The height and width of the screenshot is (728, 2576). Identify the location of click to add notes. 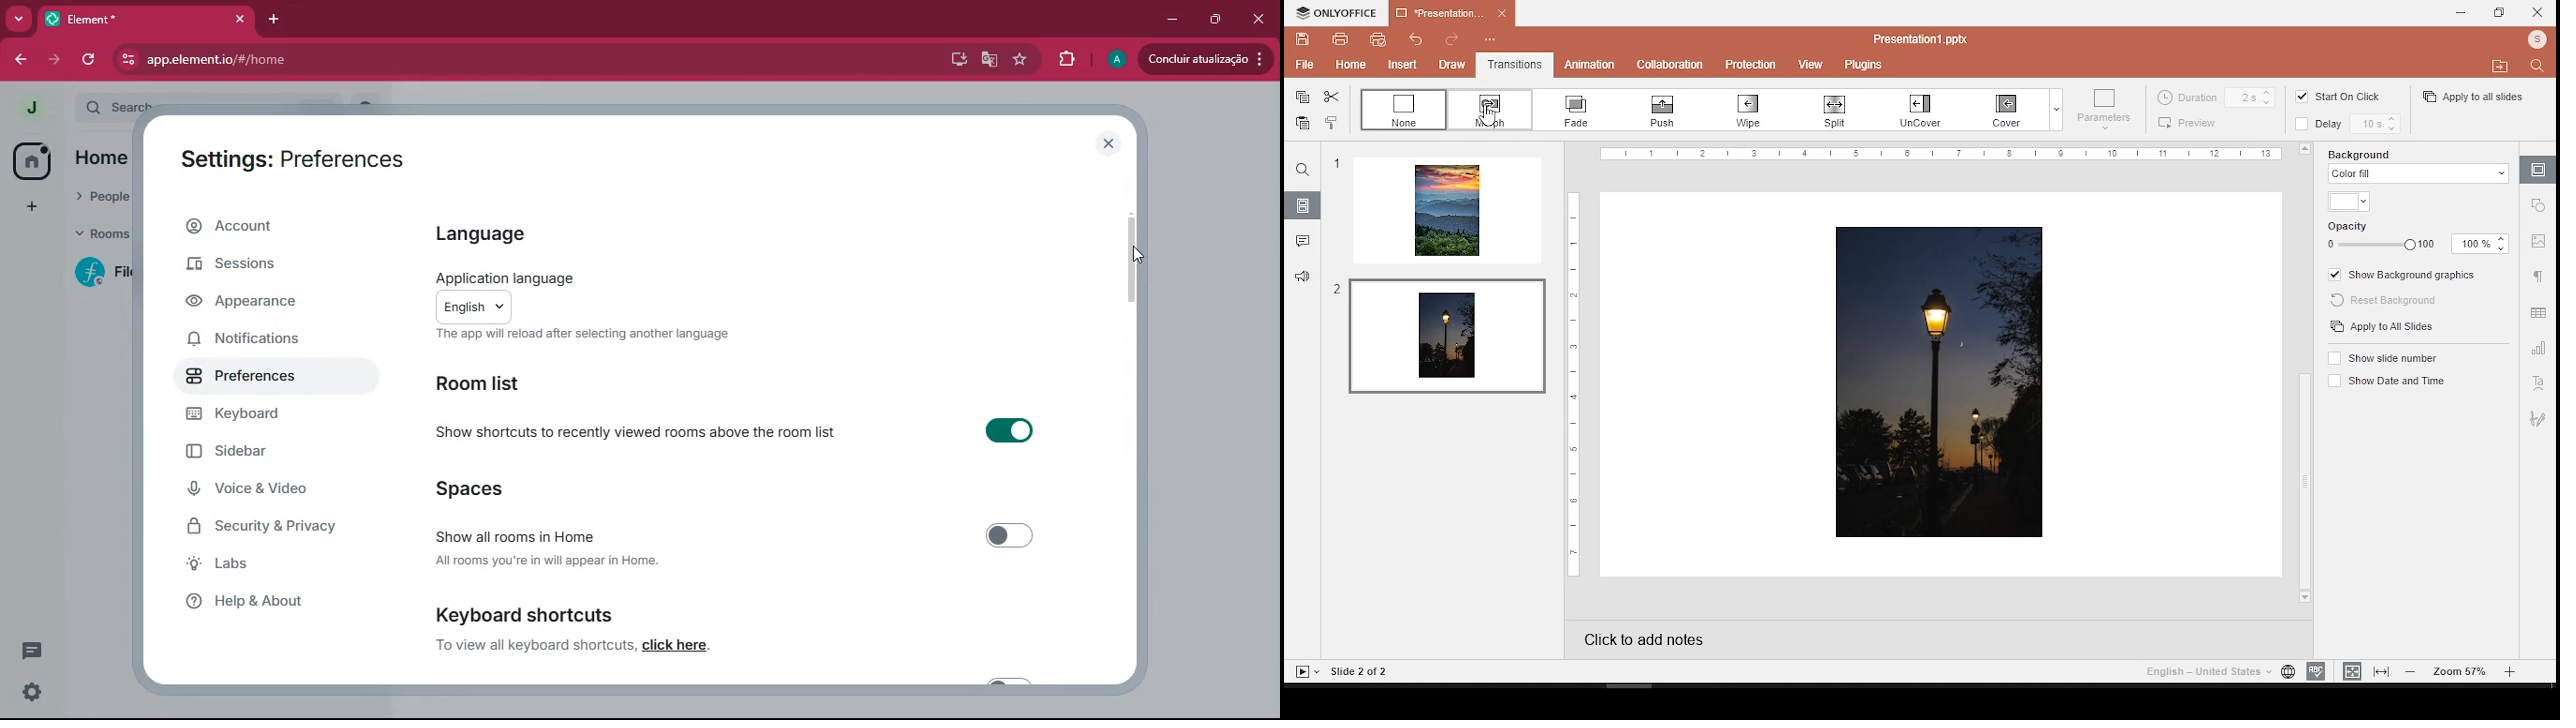
(1664, 639).